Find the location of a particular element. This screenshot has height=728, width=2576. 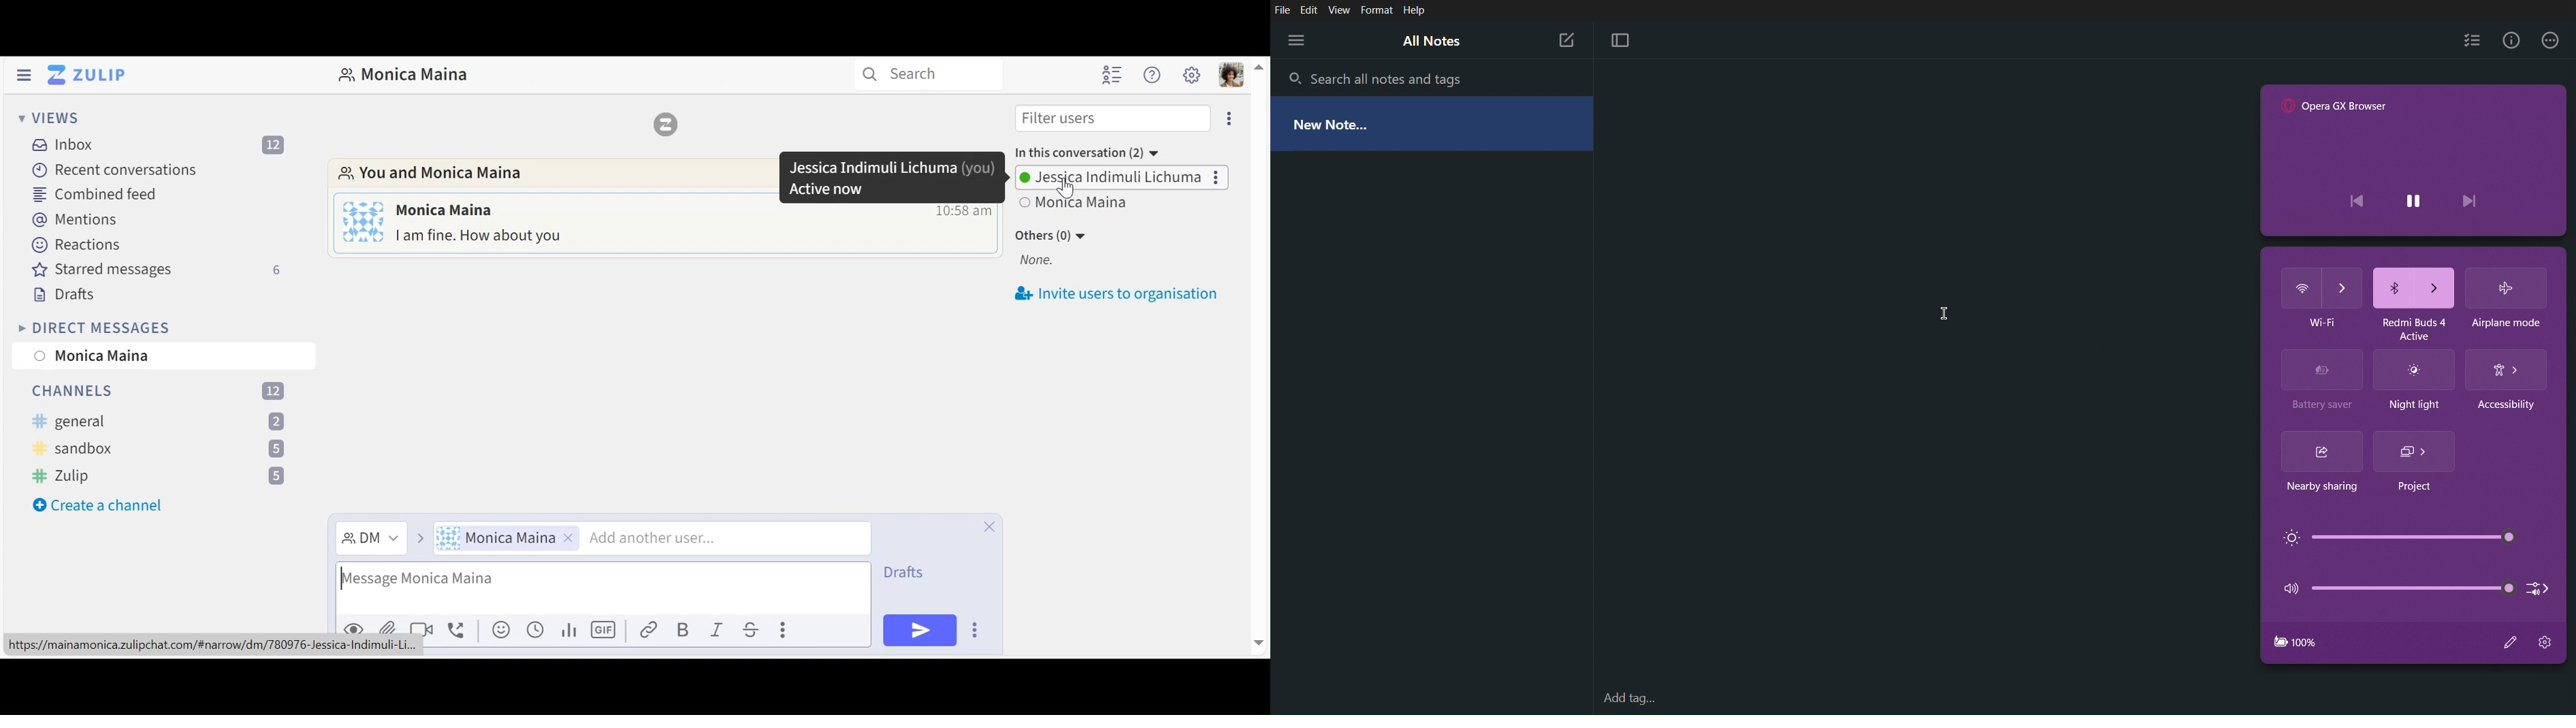

New Note is located at coordinates (1335, 122).